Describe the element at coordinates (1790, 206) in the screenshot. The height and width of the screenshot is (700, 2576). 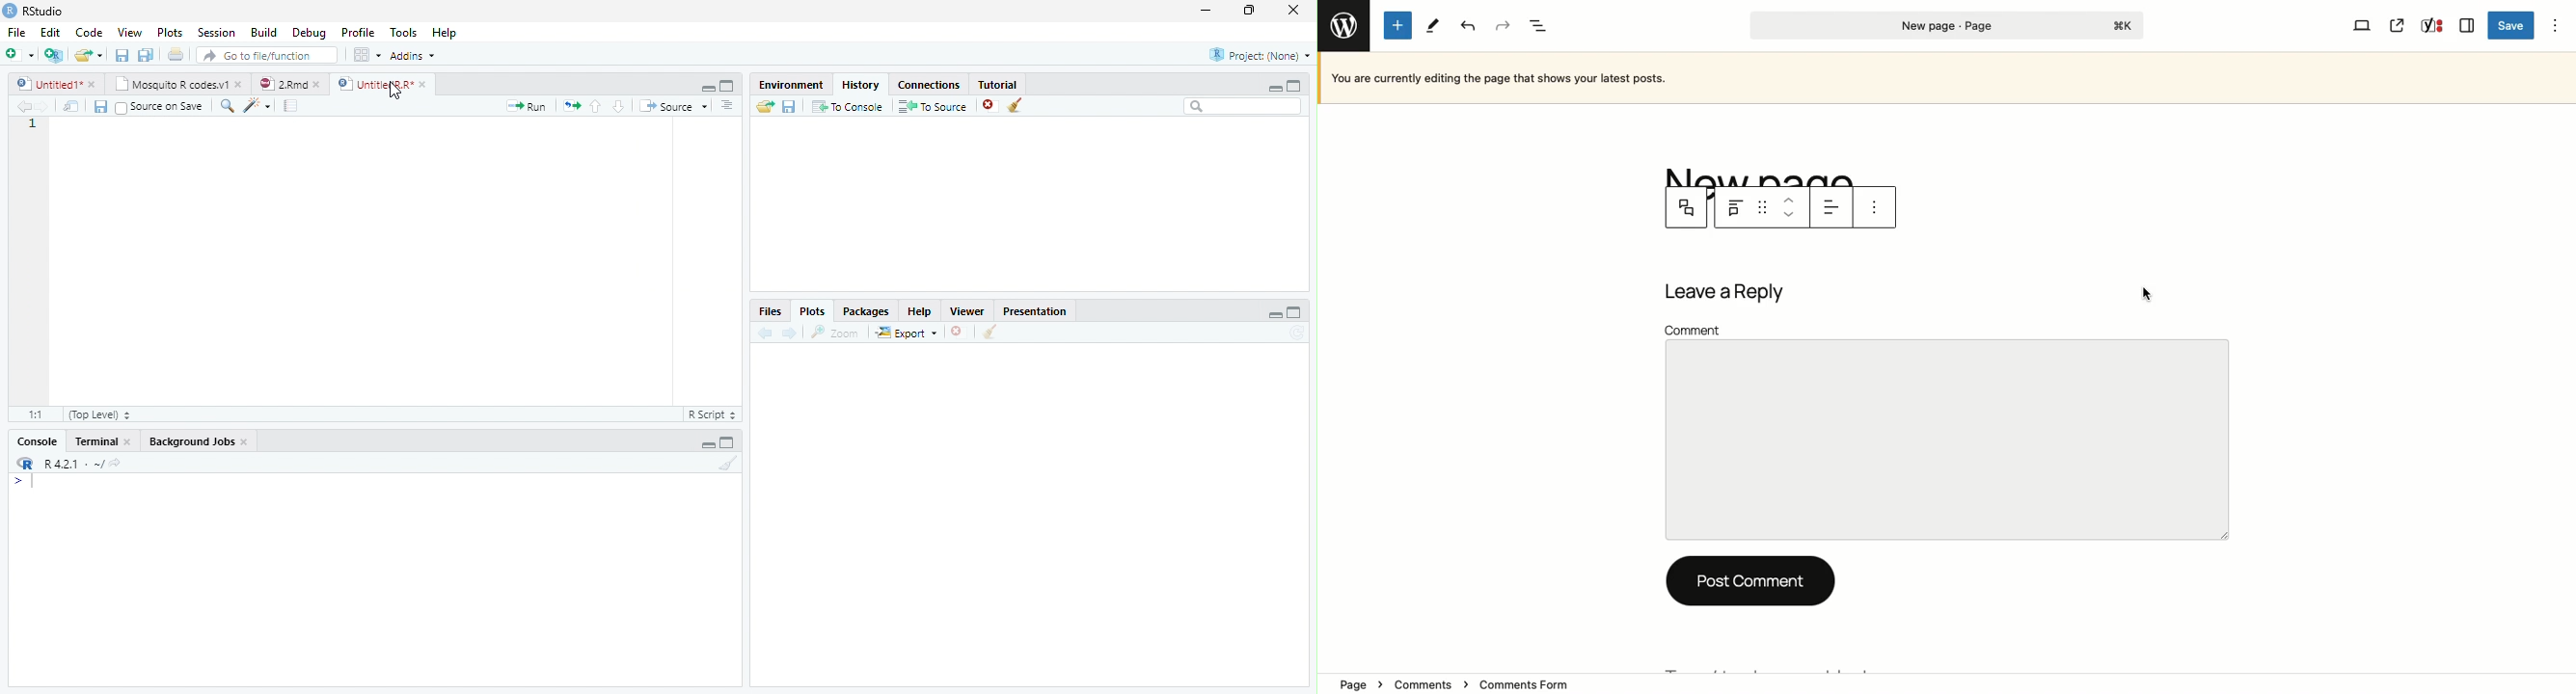
I see `Move up down` at that location.